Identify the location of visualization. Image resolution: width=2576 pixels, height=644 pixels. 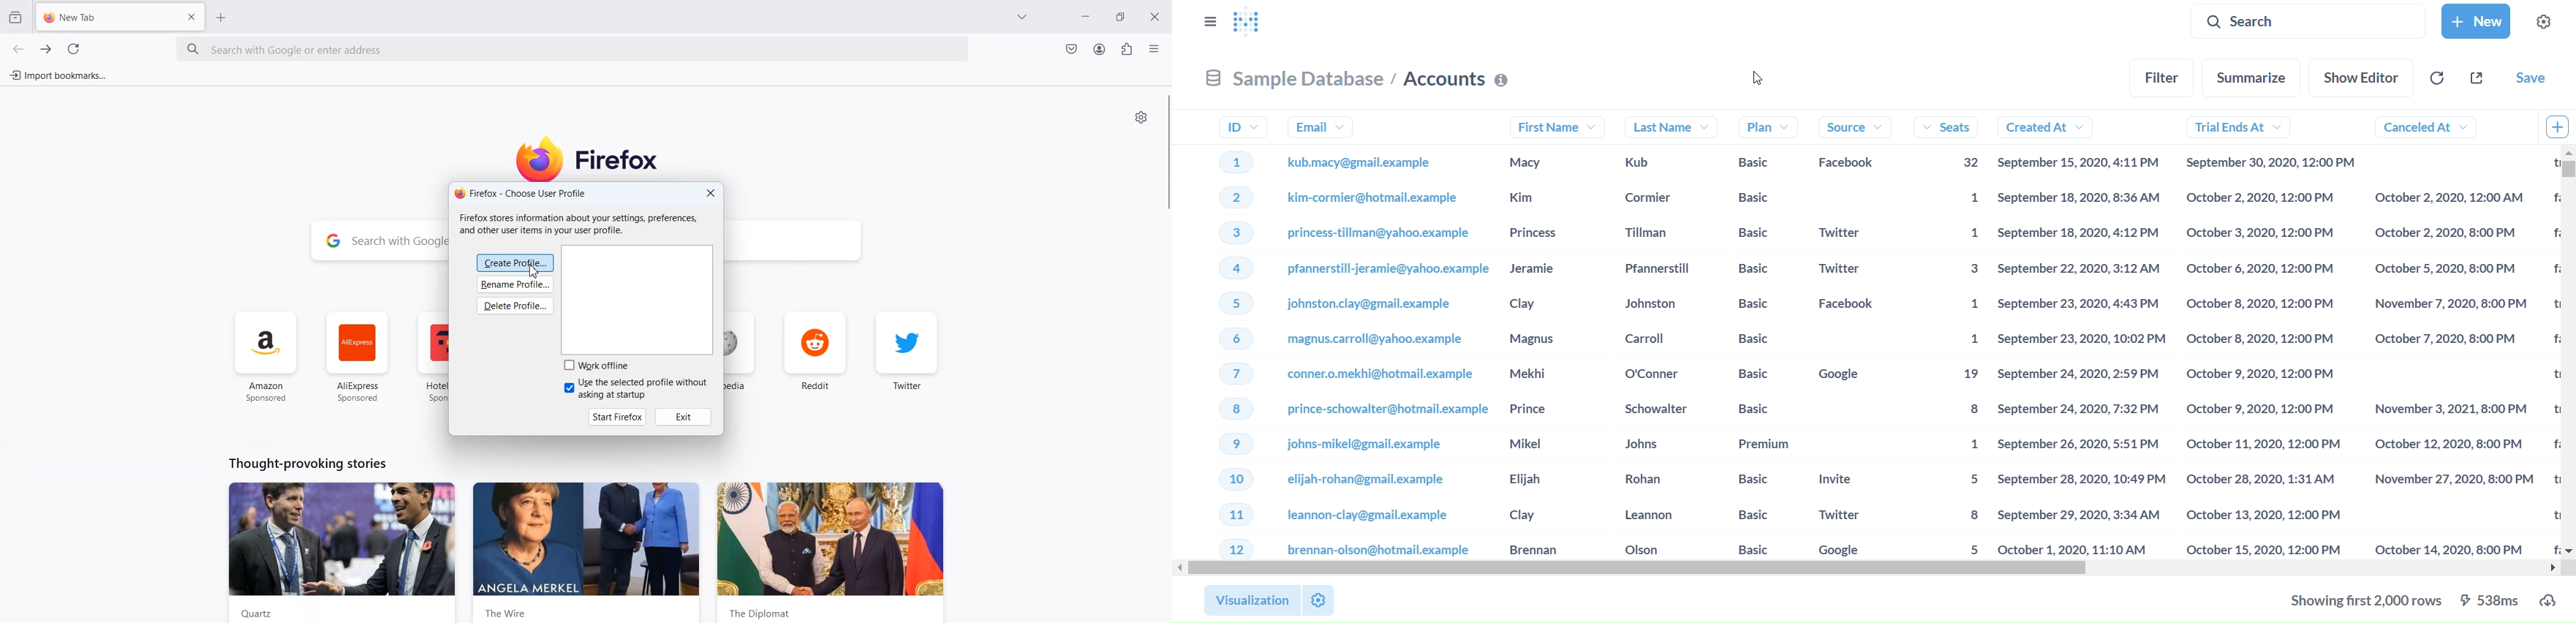
(1252, 600).